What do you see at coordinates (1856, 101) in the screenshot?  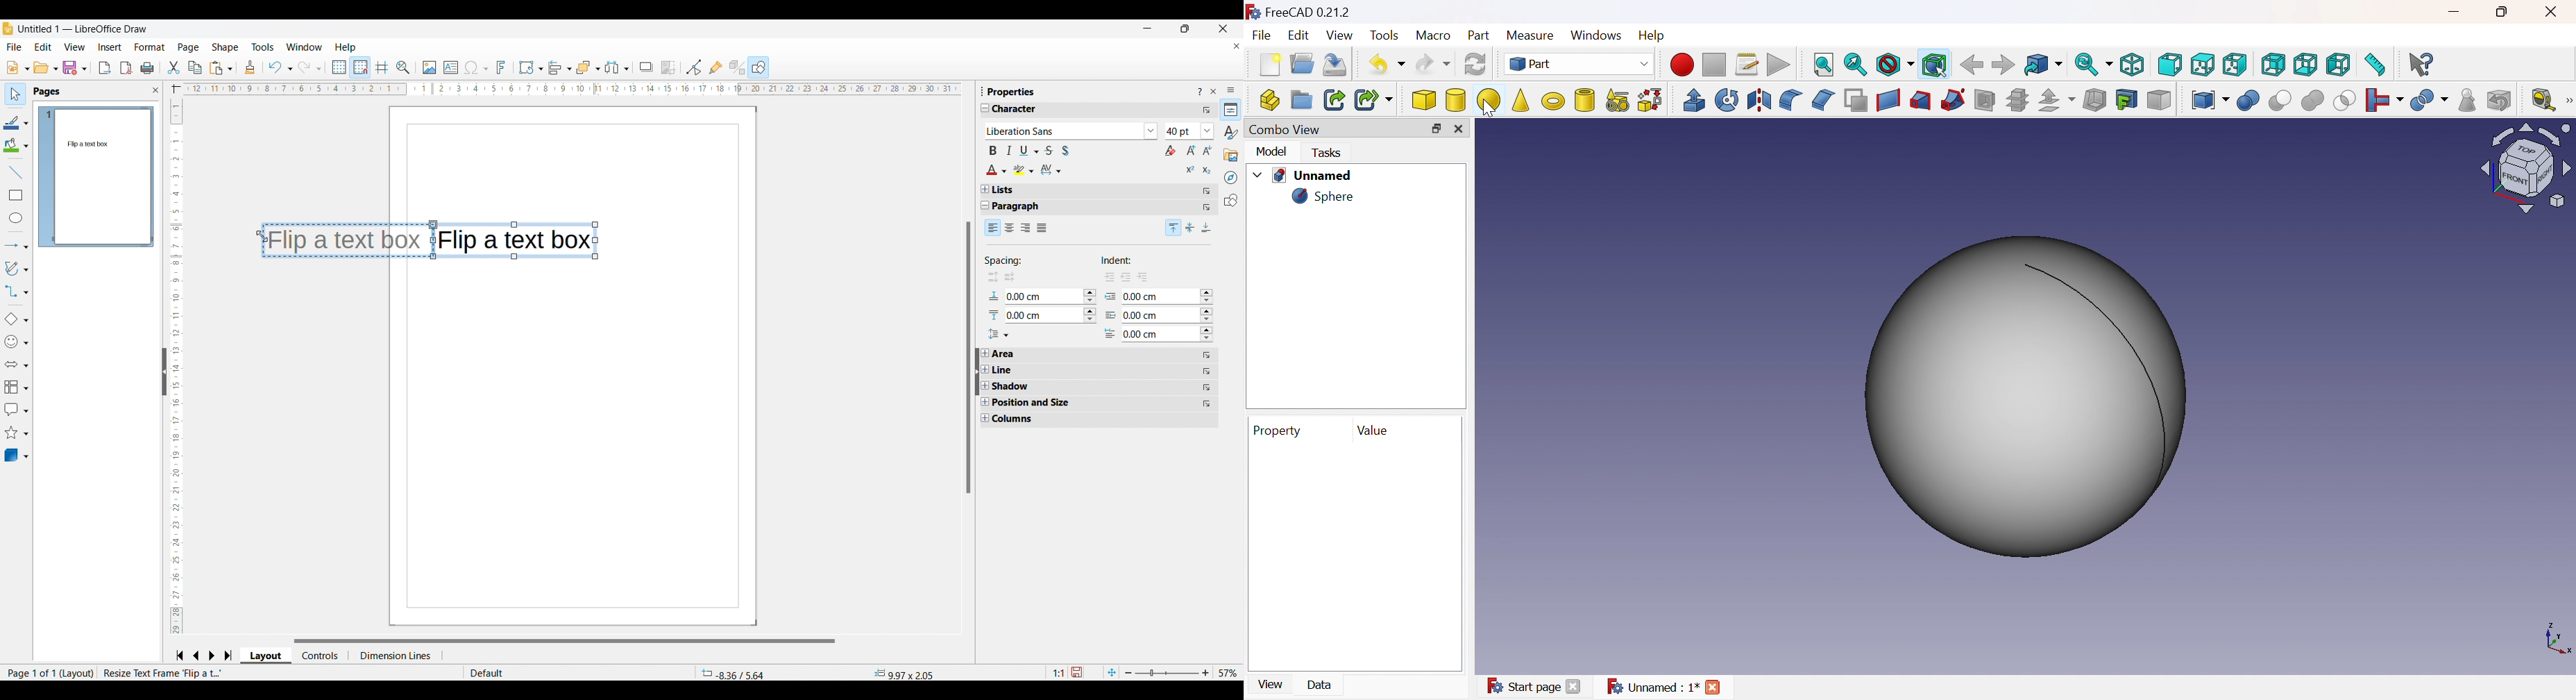 I see `Make face from wires` at bounding box center [1856, 101].